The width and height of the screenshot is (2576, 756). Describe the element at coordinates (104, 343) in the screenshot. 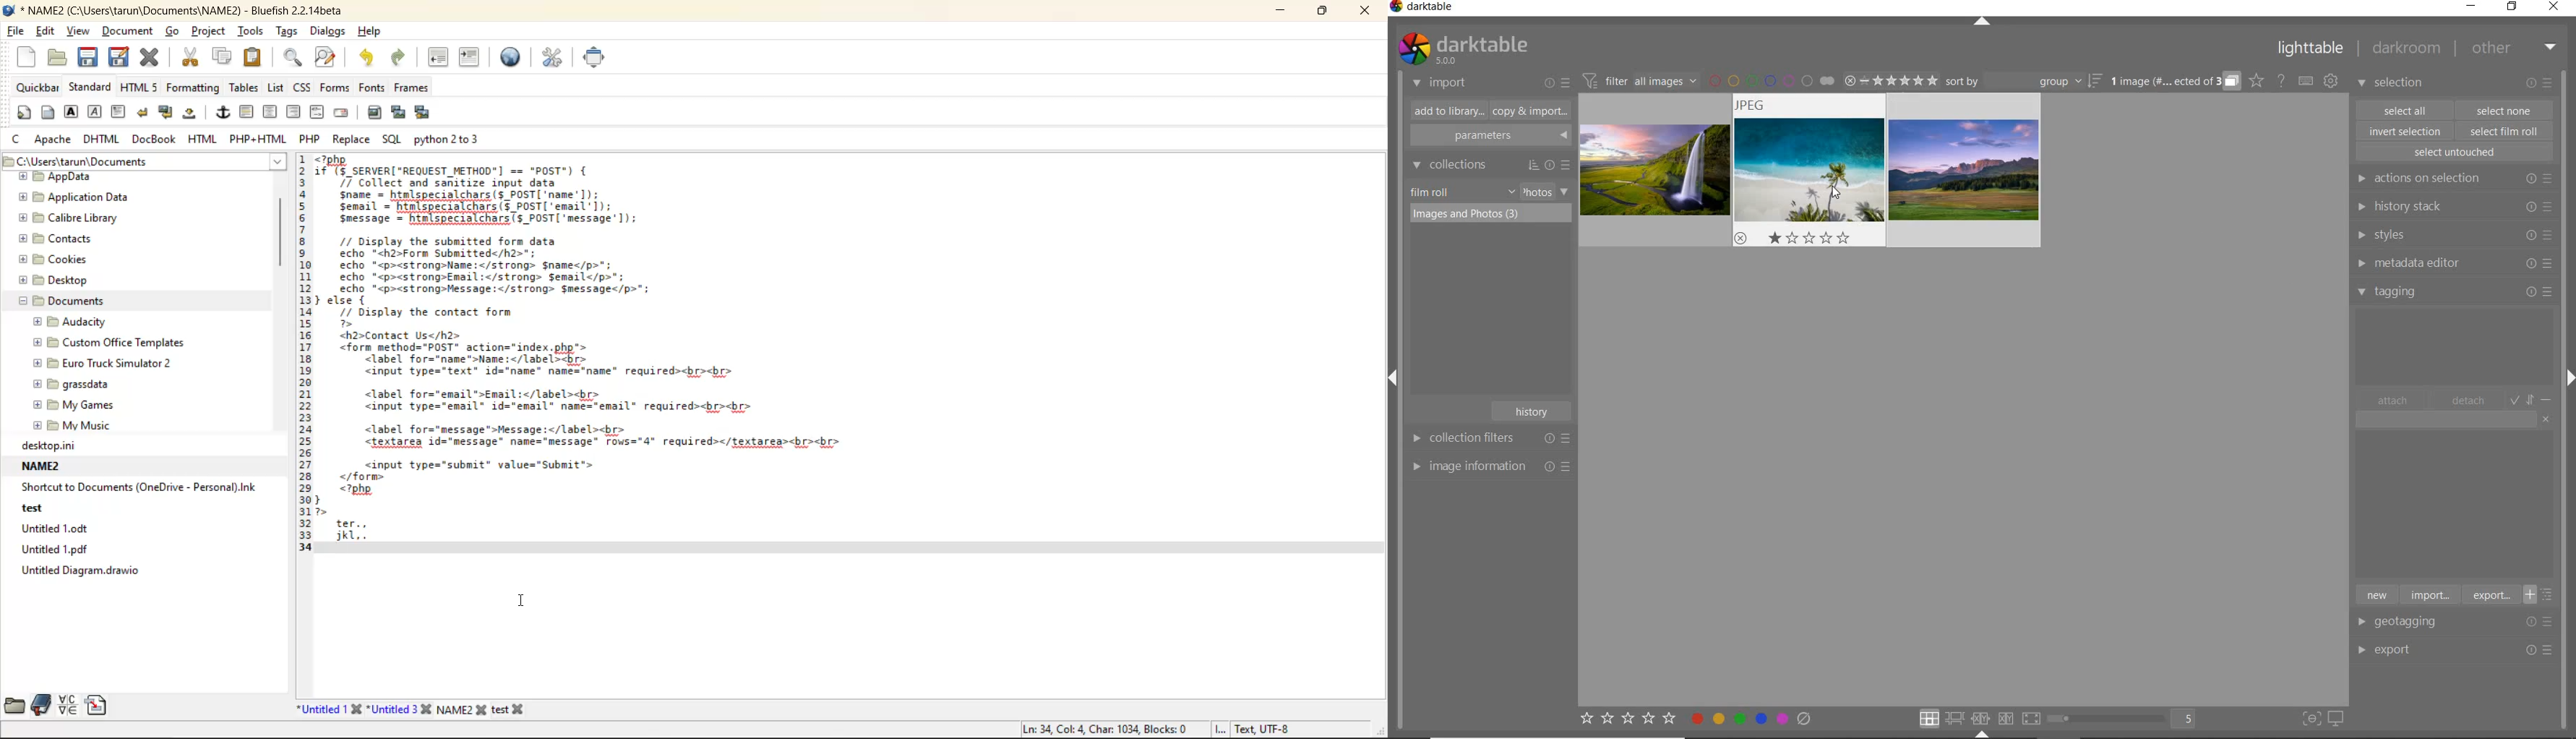

I see `Custom Office Templates` at that location.